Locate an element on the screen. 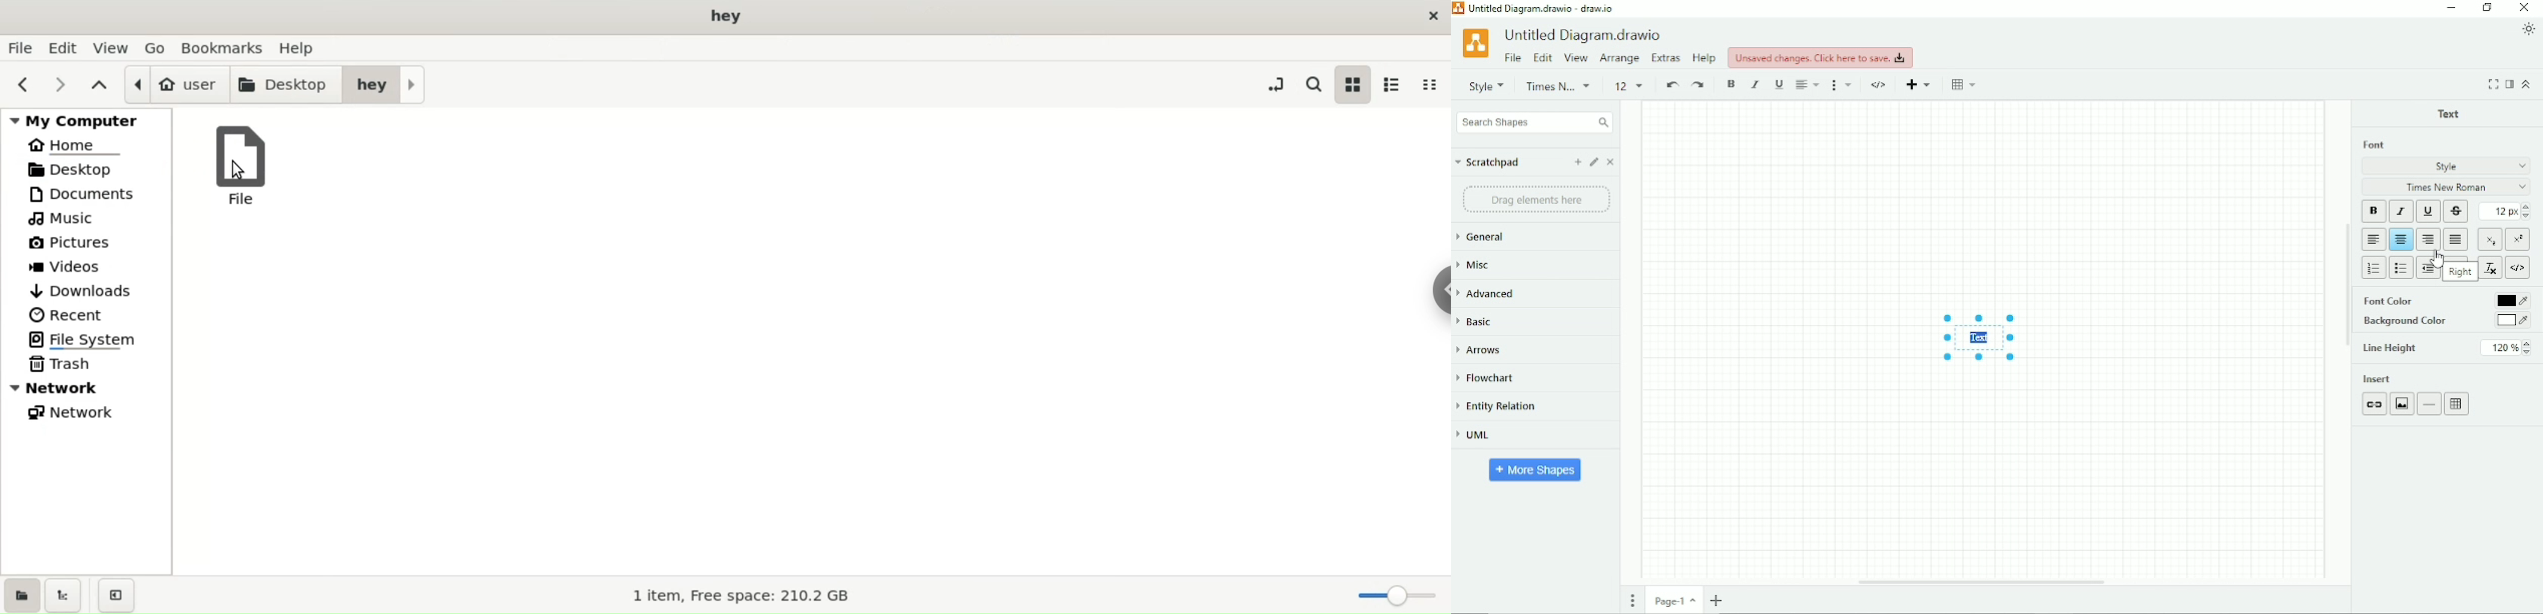 The height and width of the screenshot is (616, 2548). white is located at coordinates (2512, 320).